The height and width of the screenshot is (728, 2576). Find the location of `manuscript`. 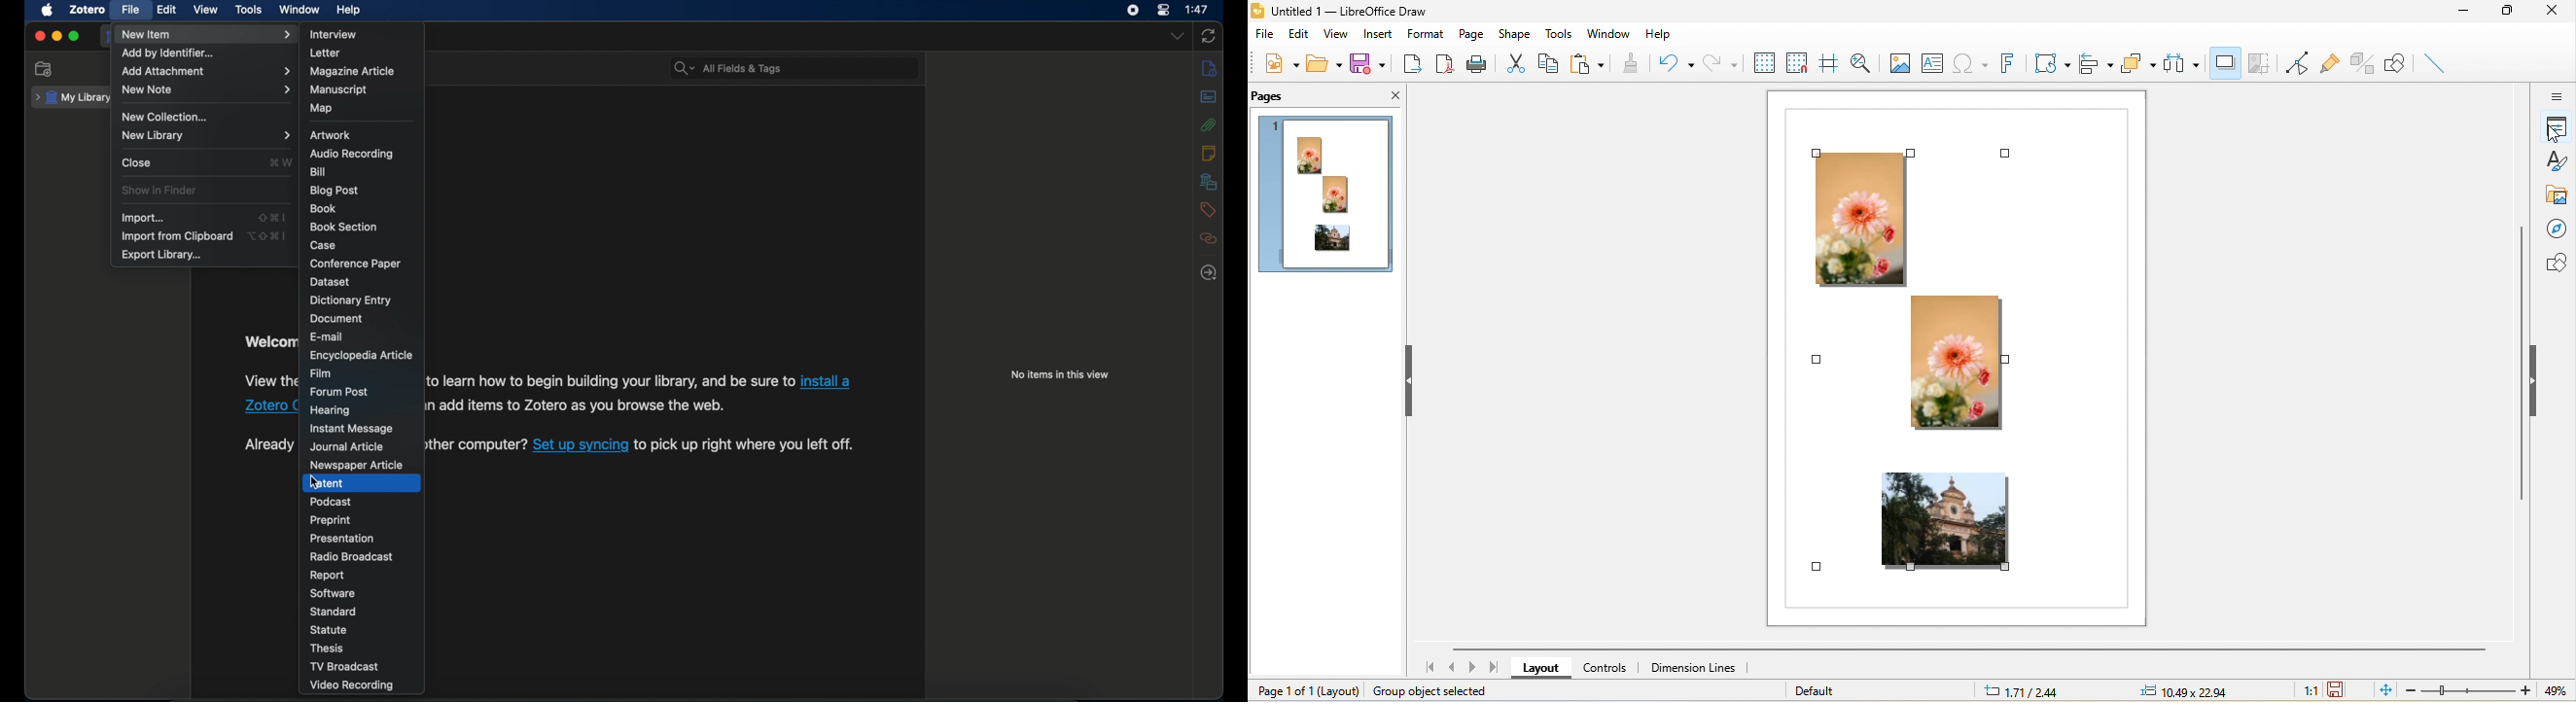

manuscript is located at coordinates (340, 90).